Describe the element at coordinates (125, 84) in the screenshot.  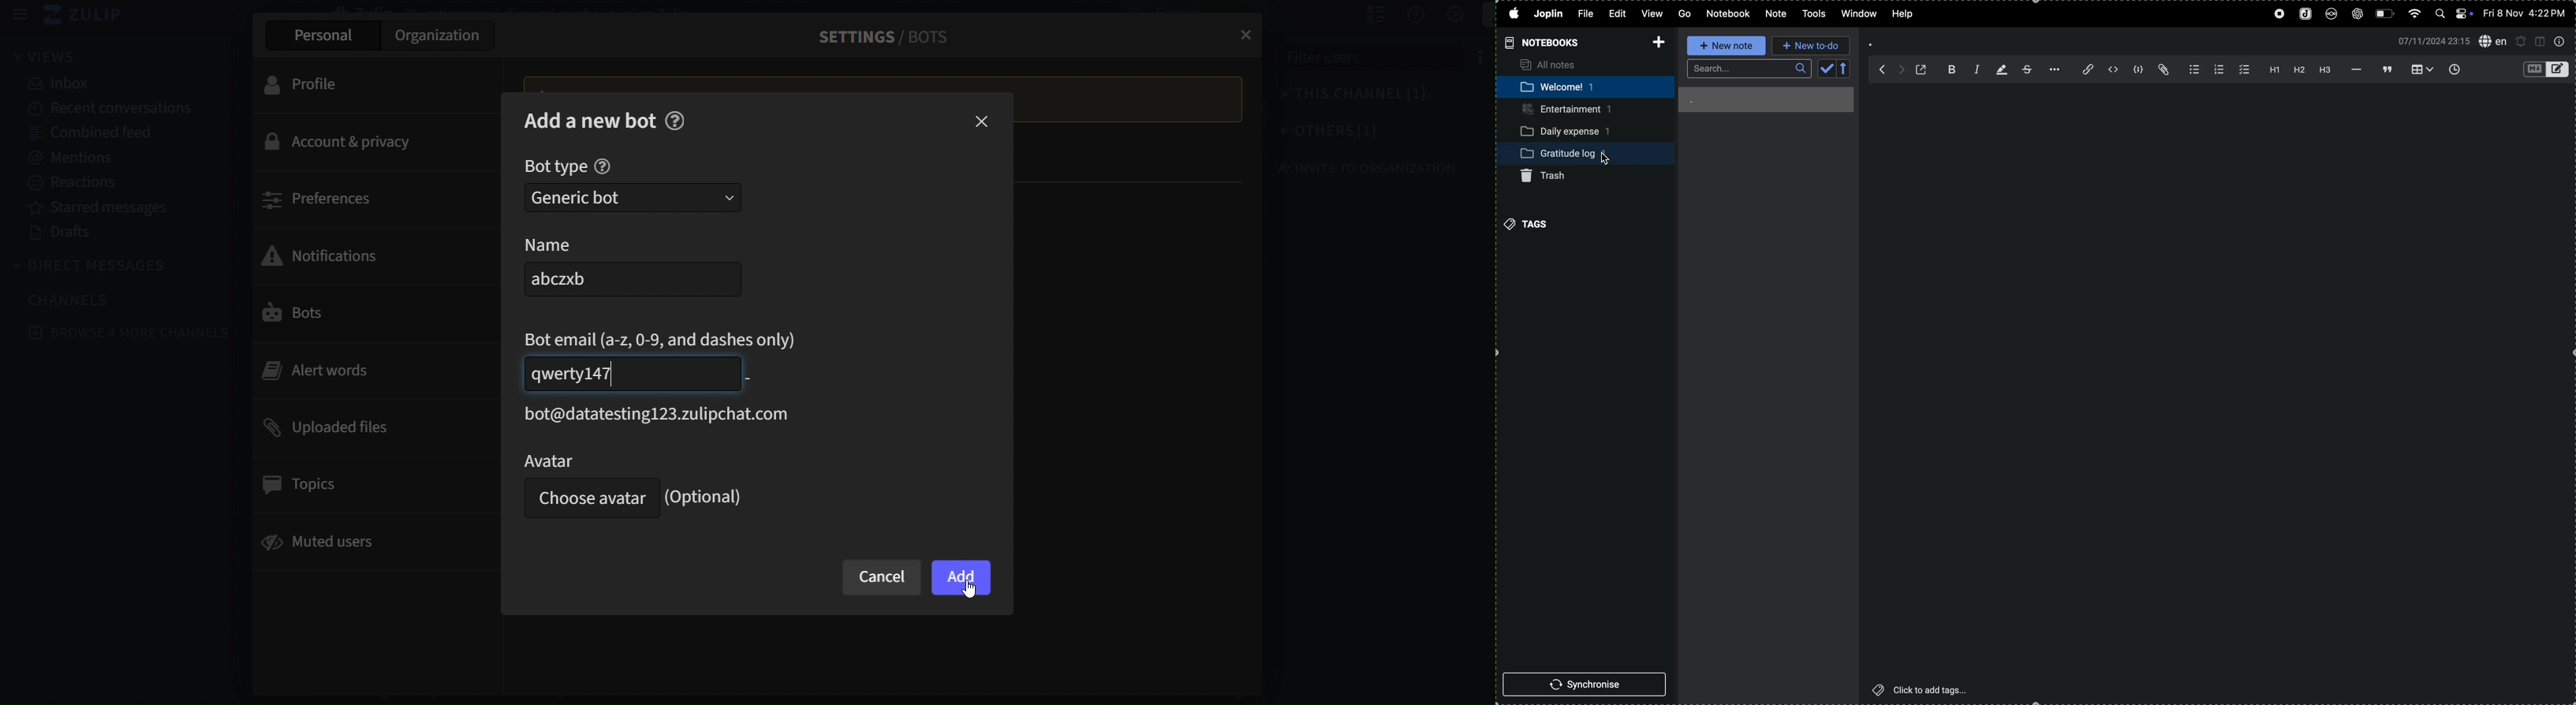
I see `inbox` at that location.